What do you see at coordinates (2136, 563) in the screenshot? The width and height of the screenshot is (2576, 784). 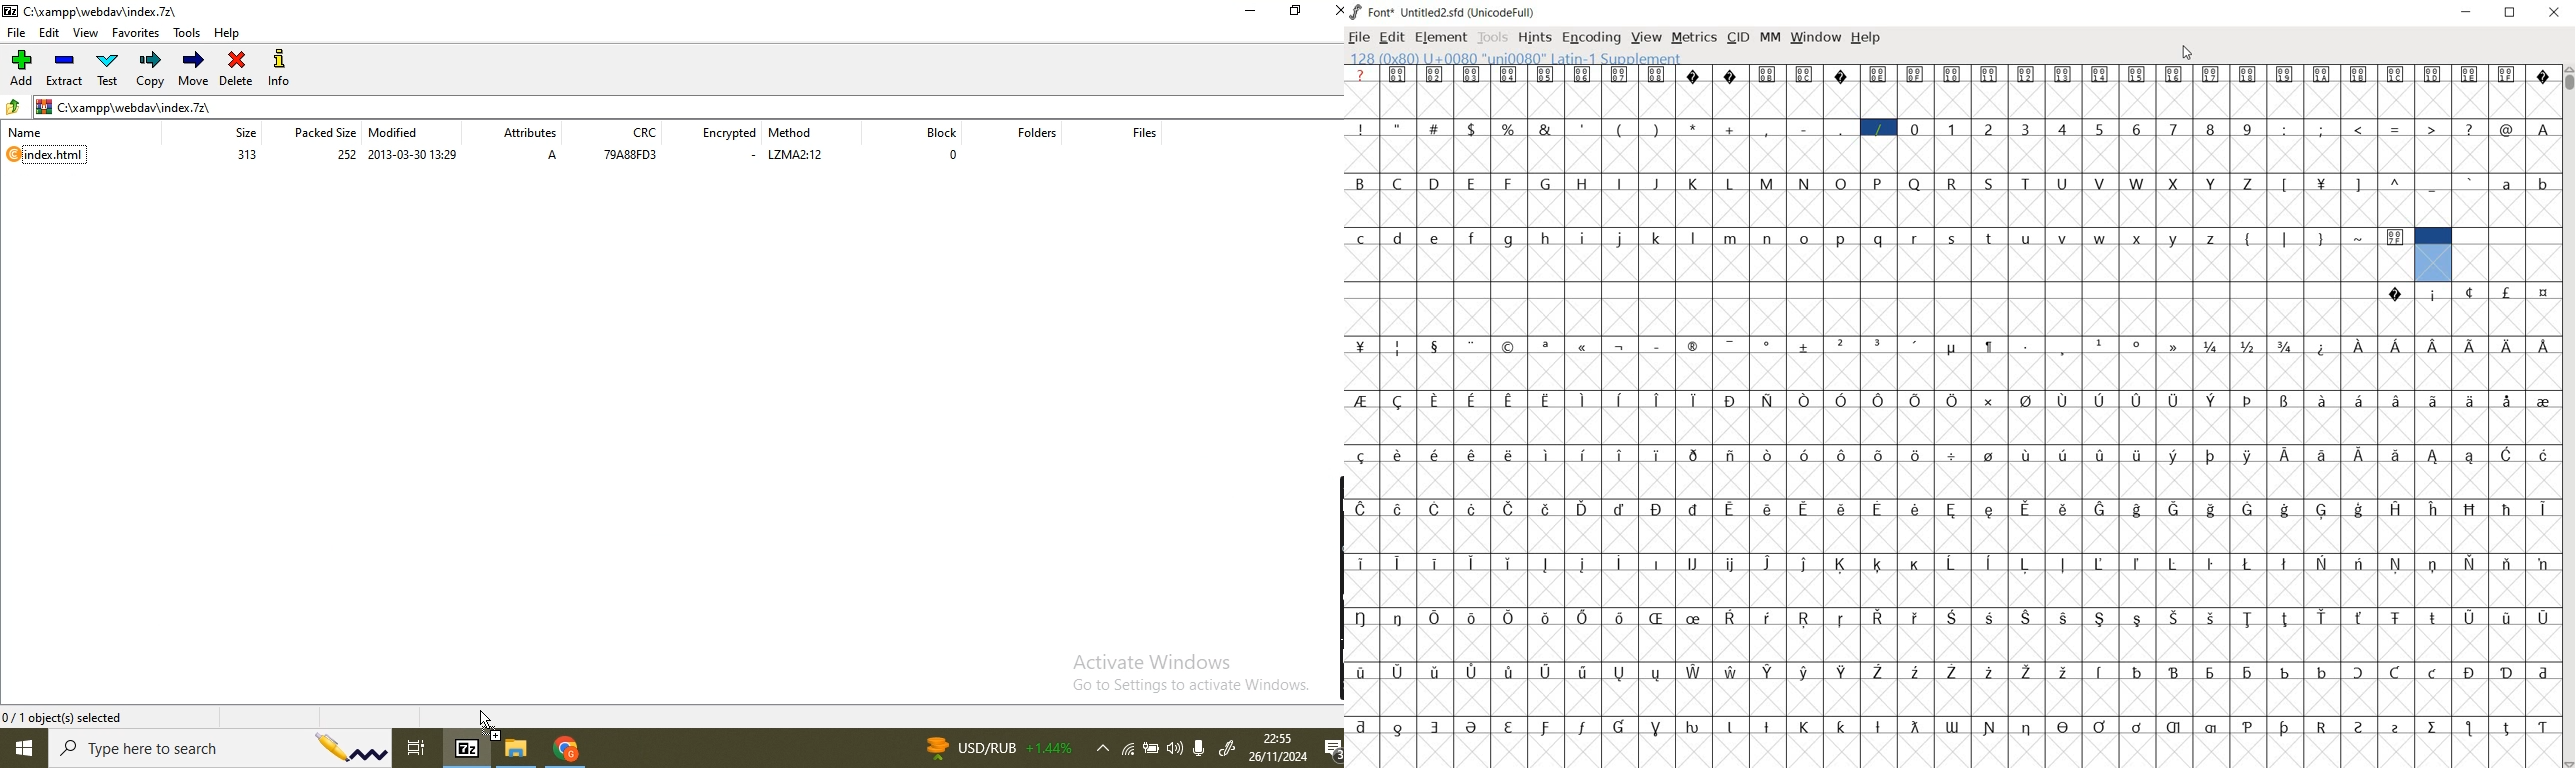 I see `Symbol` at bounding box center [2136, 563].